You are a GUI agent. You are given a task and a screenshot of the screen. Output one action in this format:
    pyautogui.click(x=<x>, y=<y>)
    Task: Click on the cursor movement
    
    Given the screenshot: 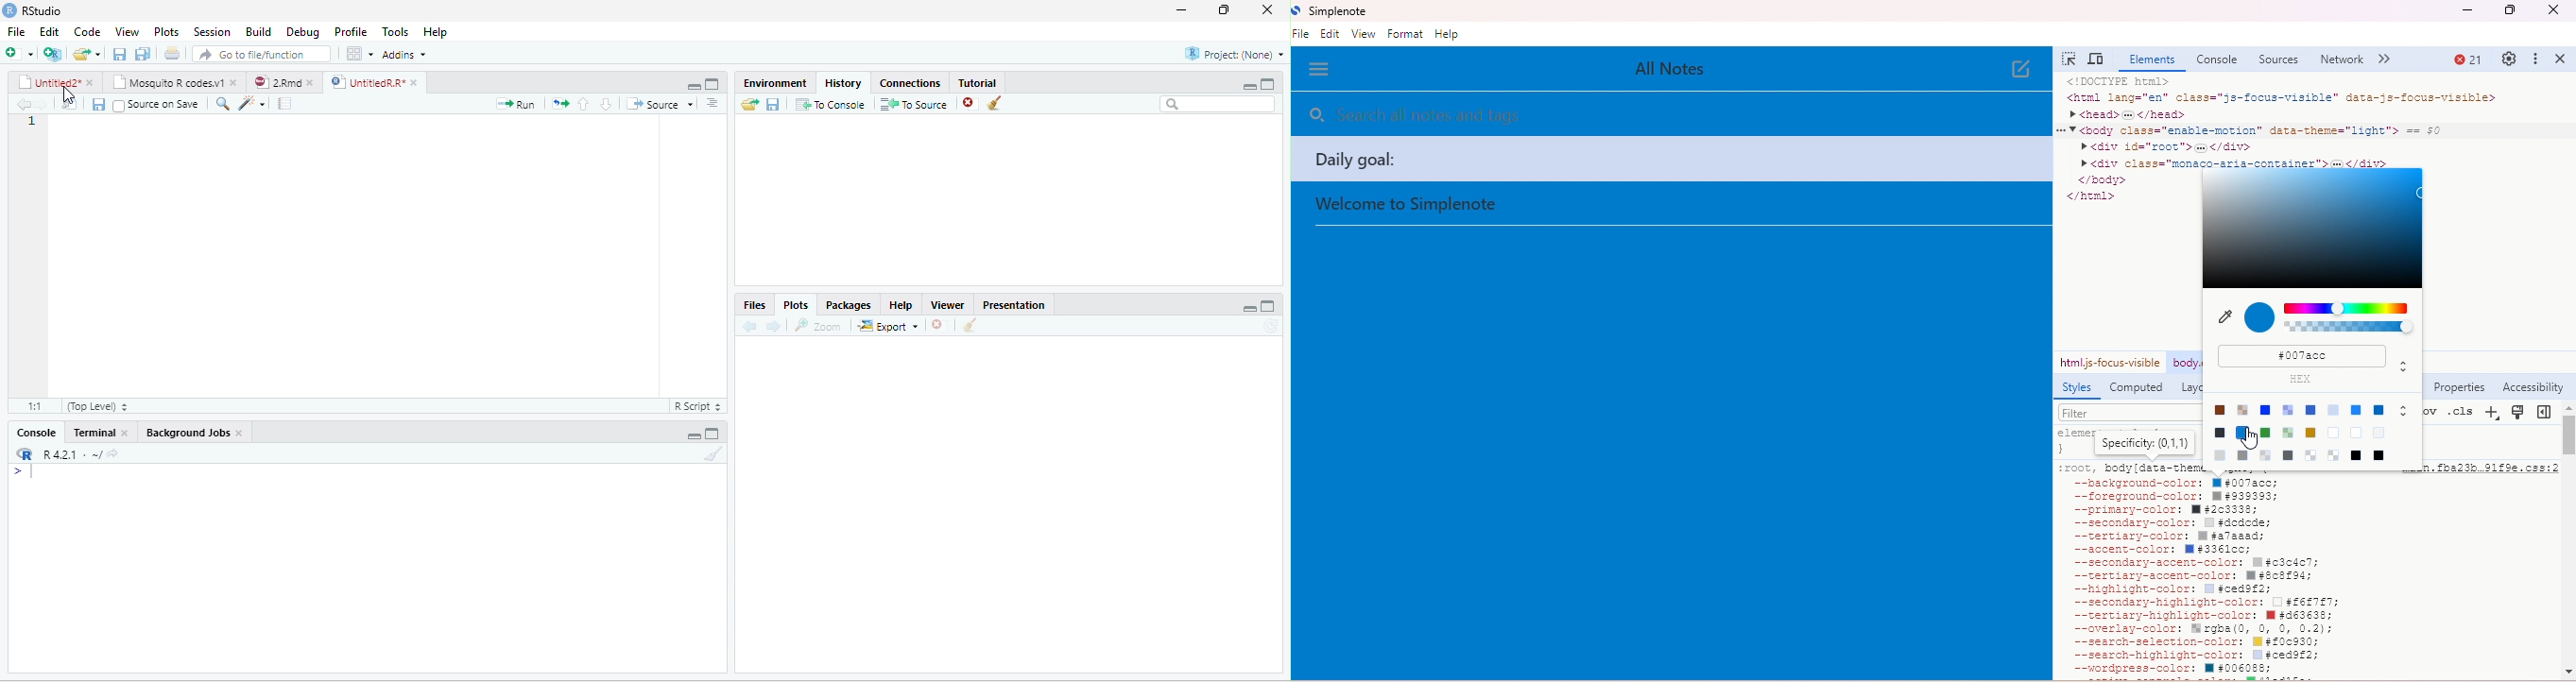 What is the action you would take?
    pyautogui.click(x=2258, y=436)
    